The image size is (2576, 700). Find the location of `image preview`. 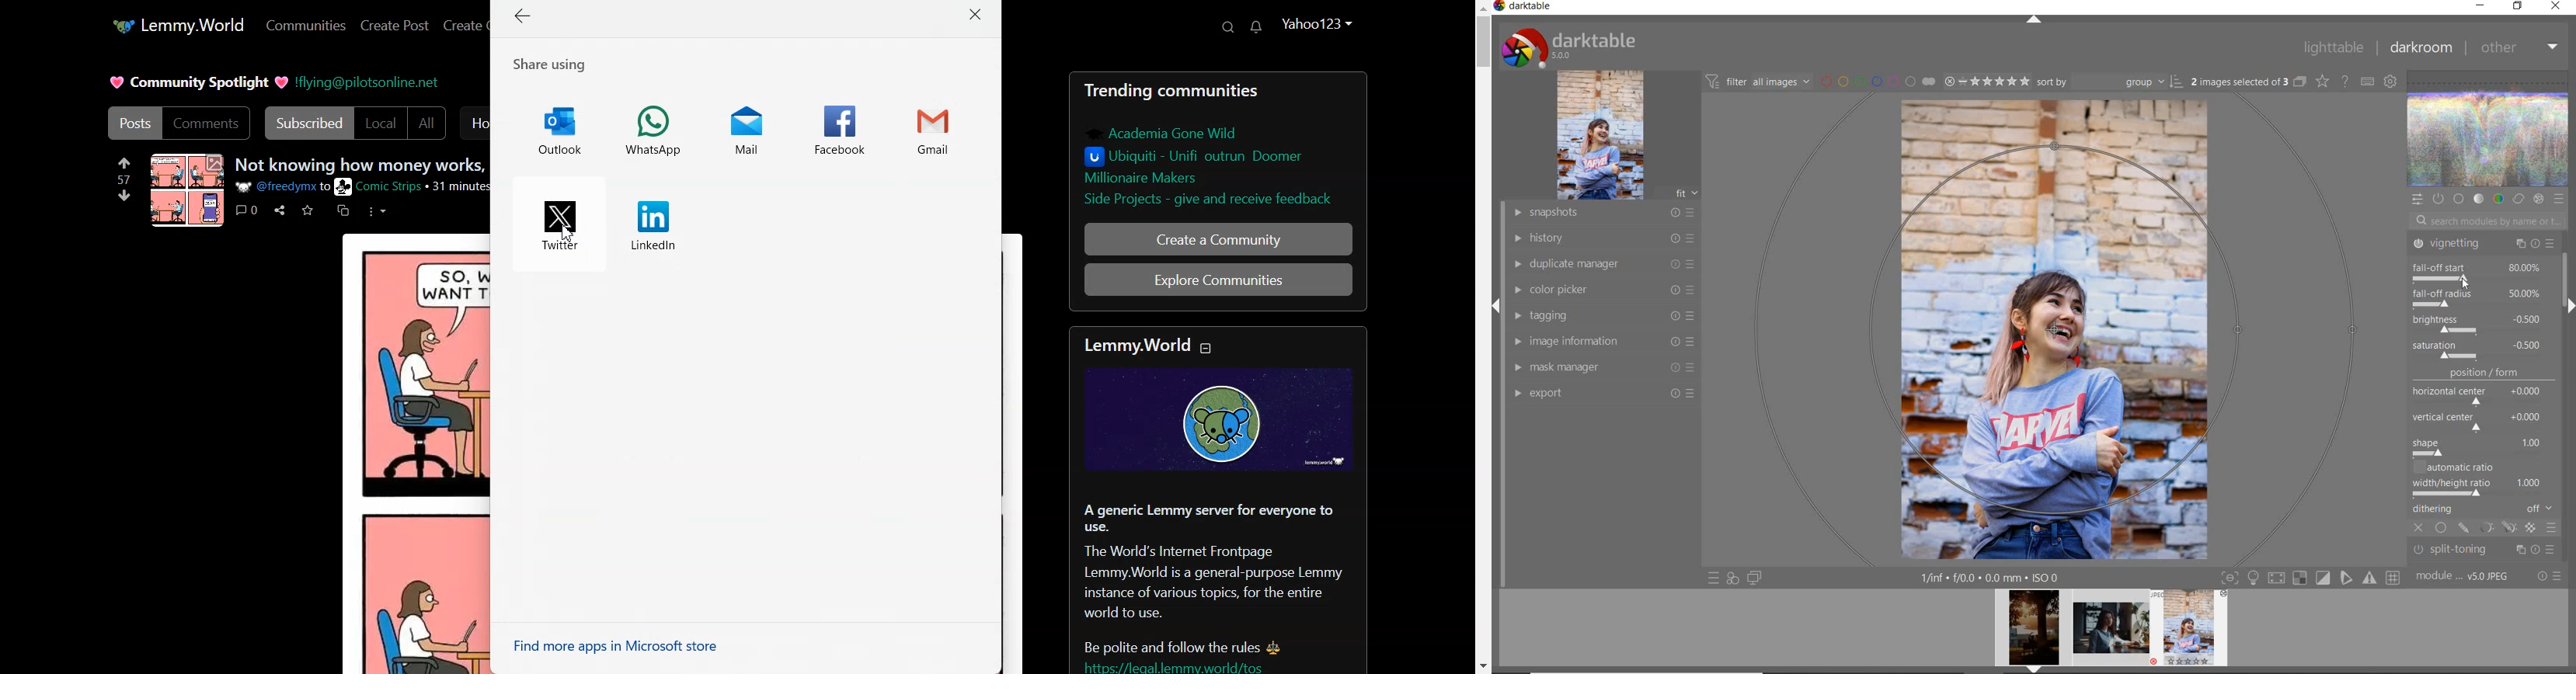

image preview is located at coordinates (2112, 631).